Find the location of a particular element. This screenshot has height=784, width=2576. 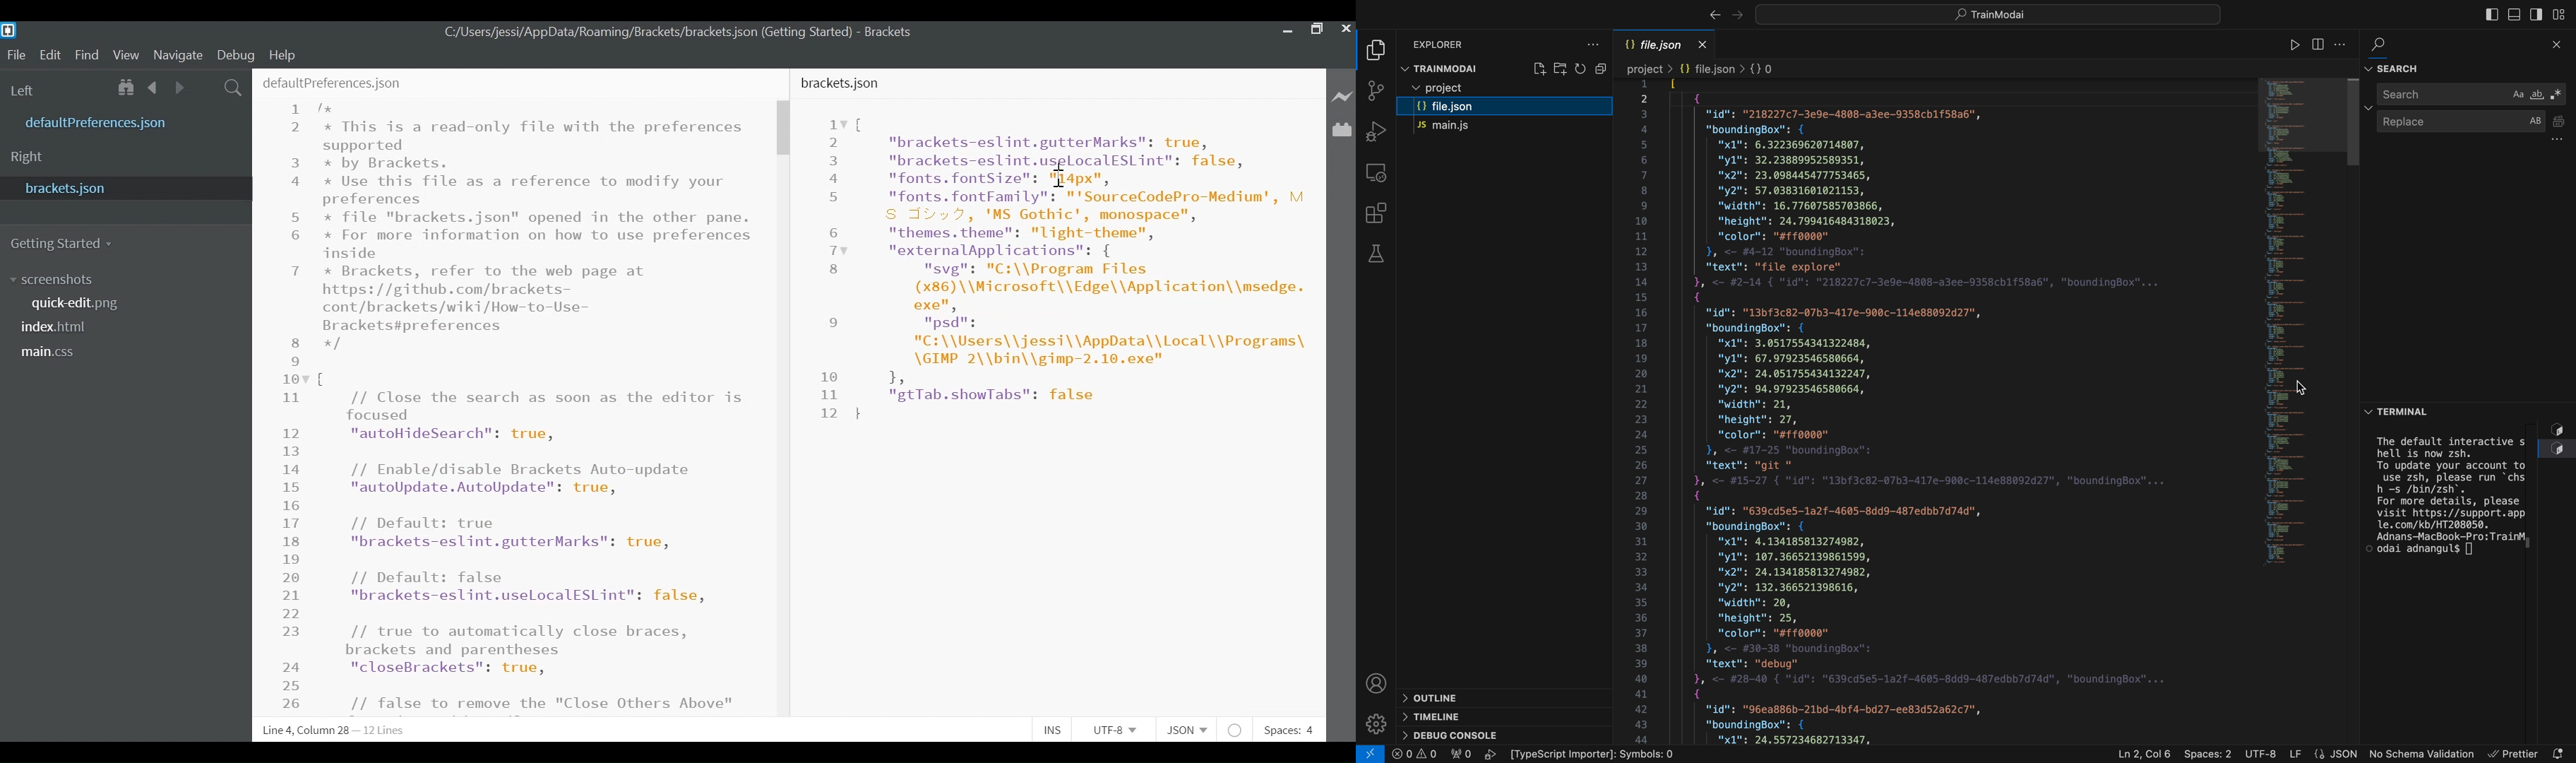

Live Preview is located at coordinates (1342, 97).